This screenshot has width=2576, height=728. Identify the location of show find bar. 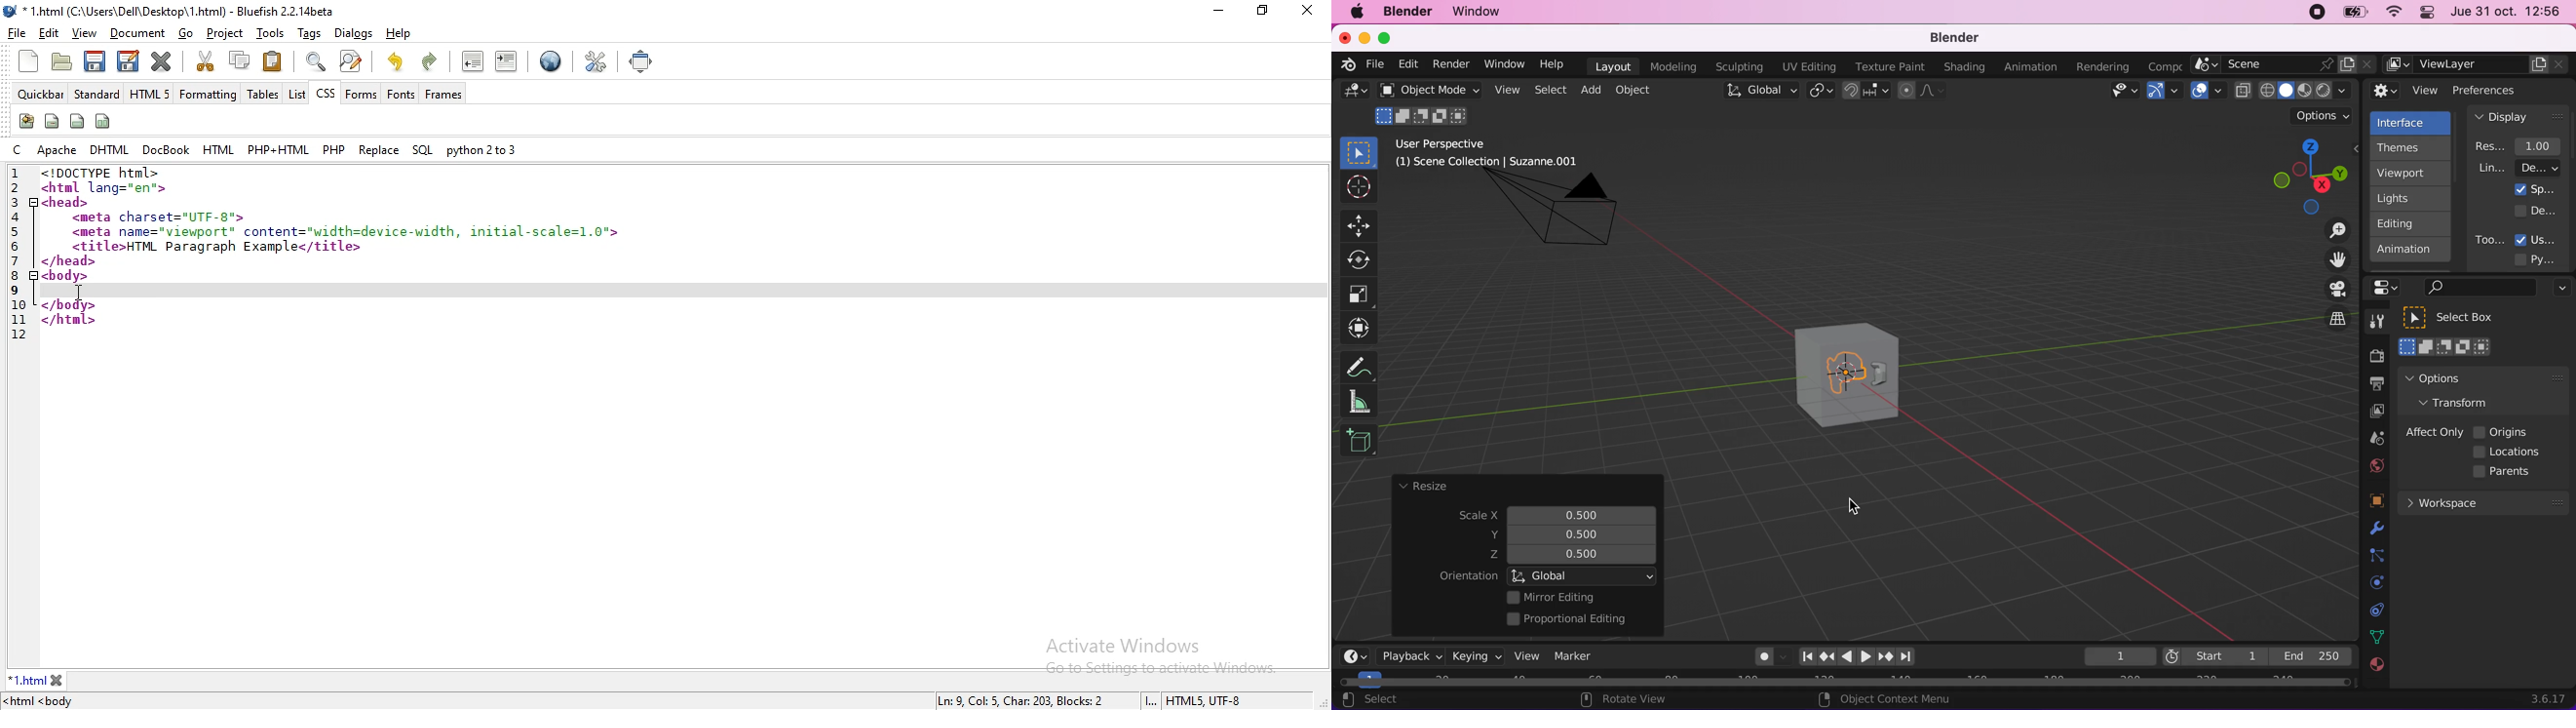
(314, 61).